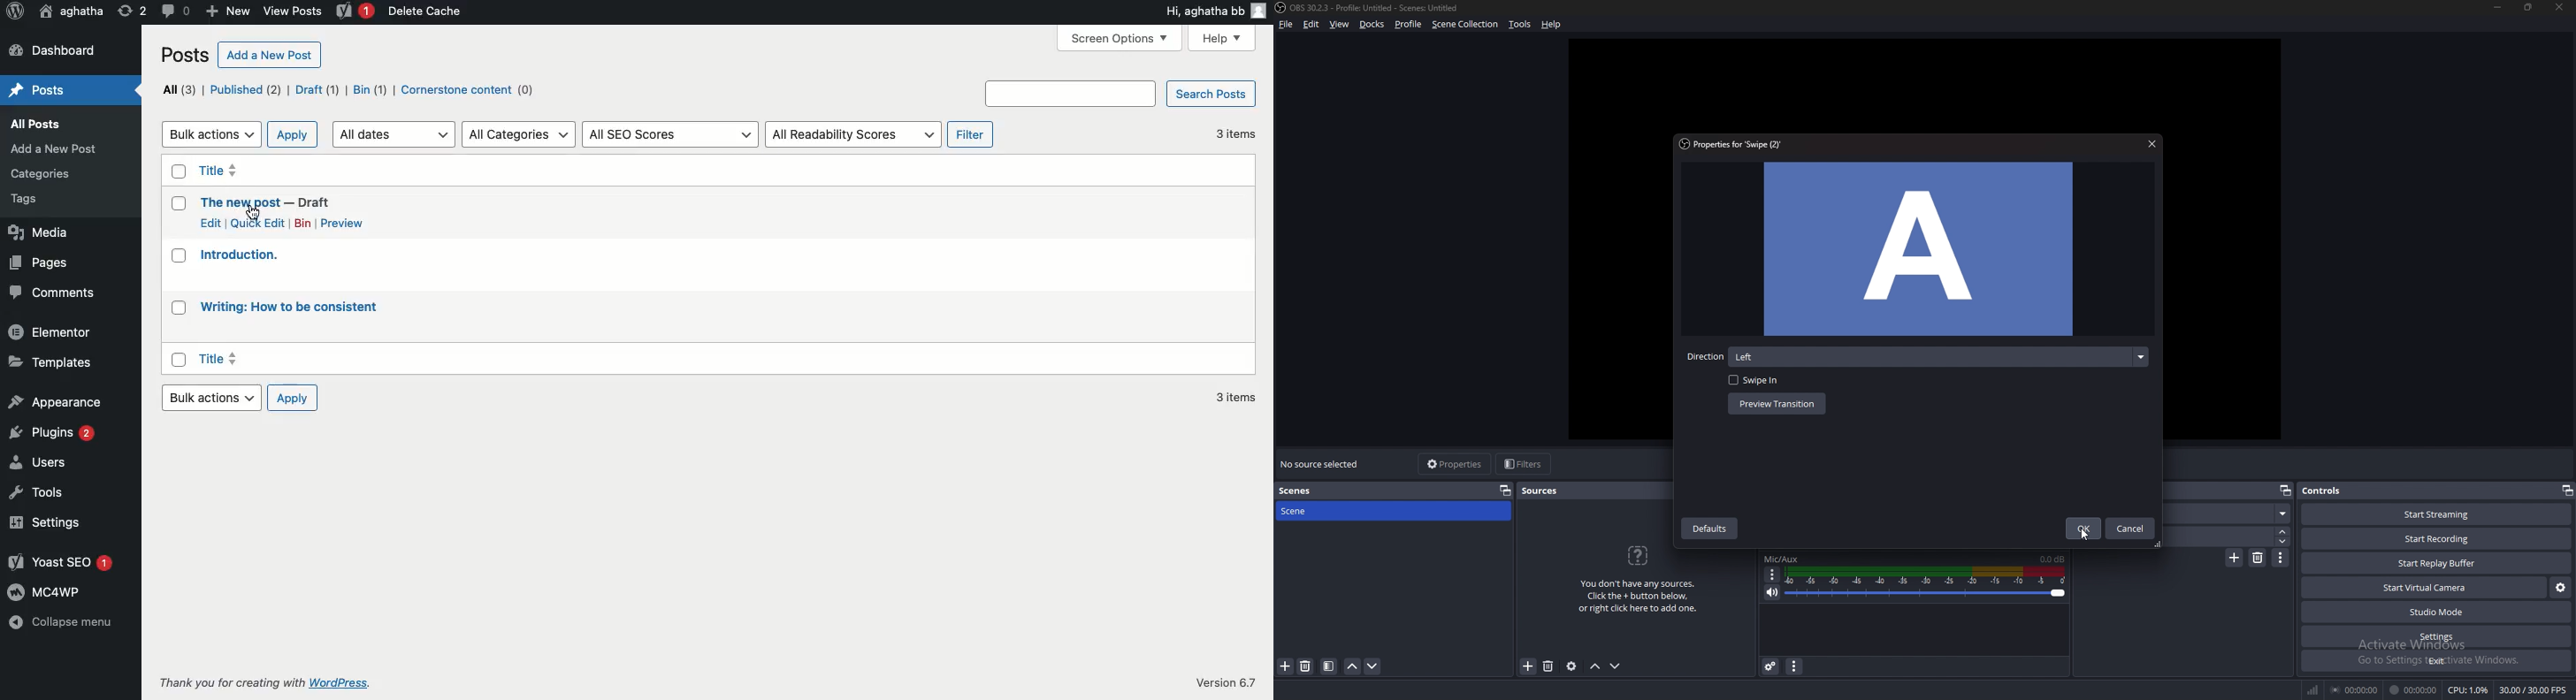 This screenshot has width=2576, height=700. What do you see at coordinates (1541, 491) in the screenshot?
I see `sources` at bounding box center [1541, 491].